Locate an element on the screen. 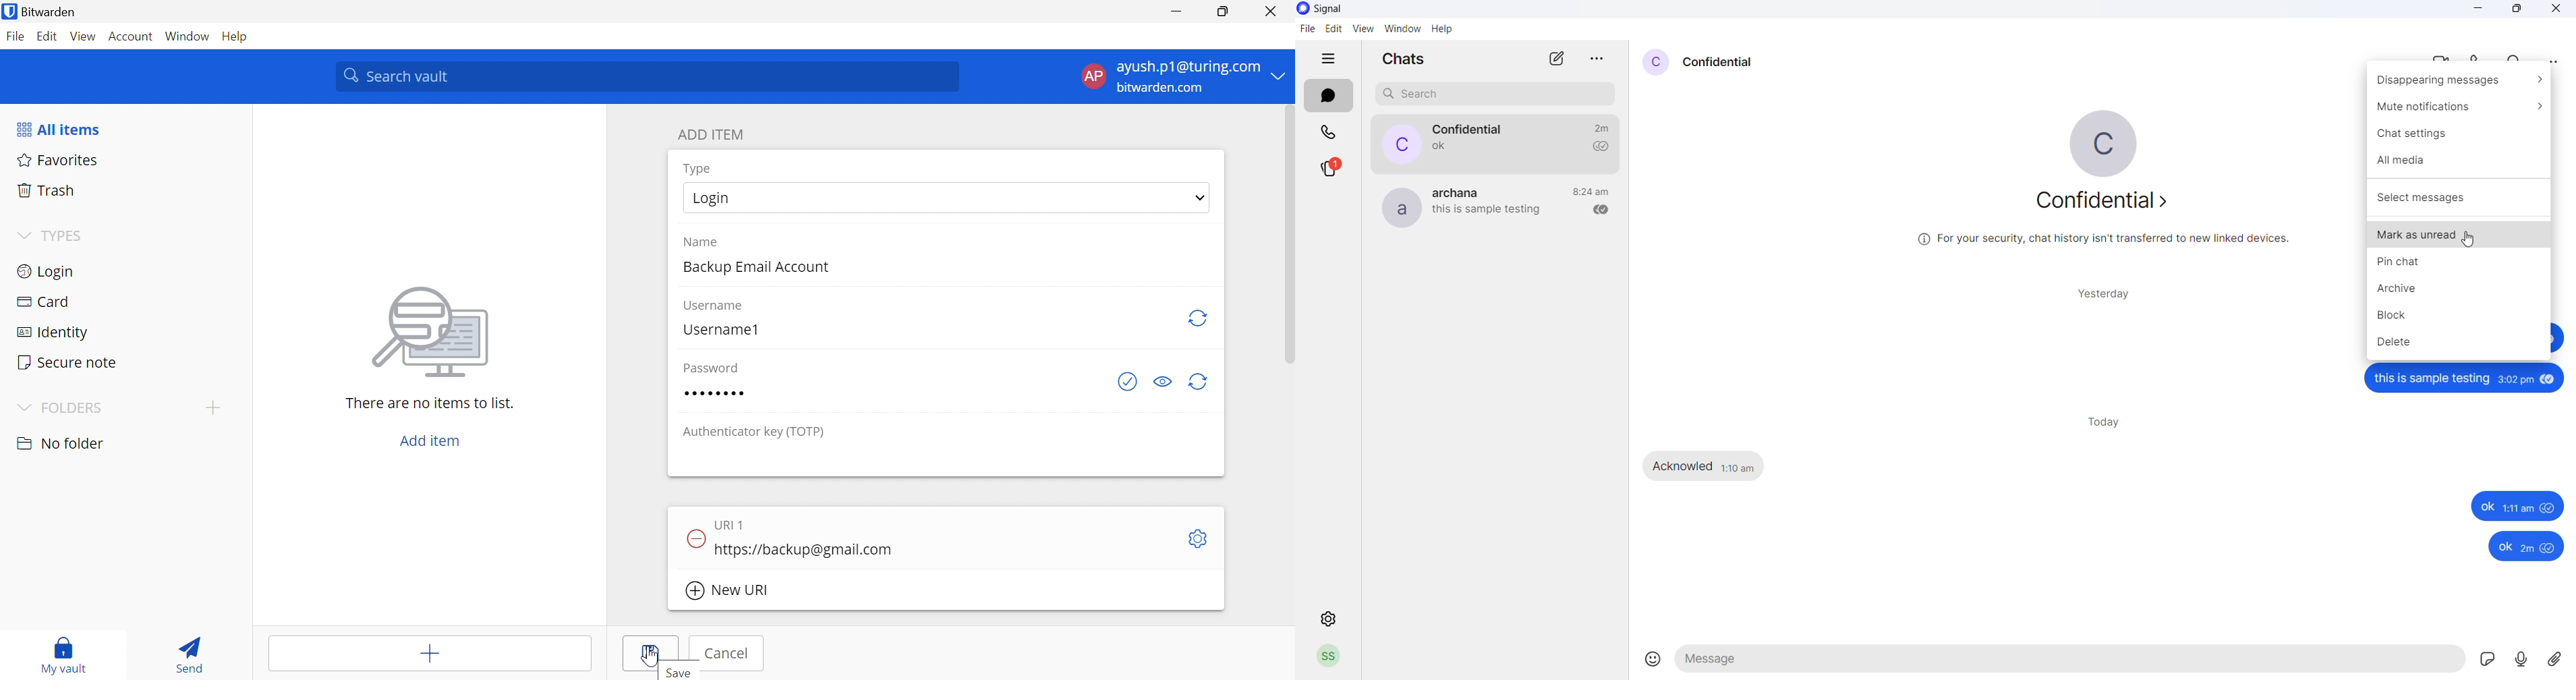 The image size is (2576, 700). block is located at coordinates (2461, 315).